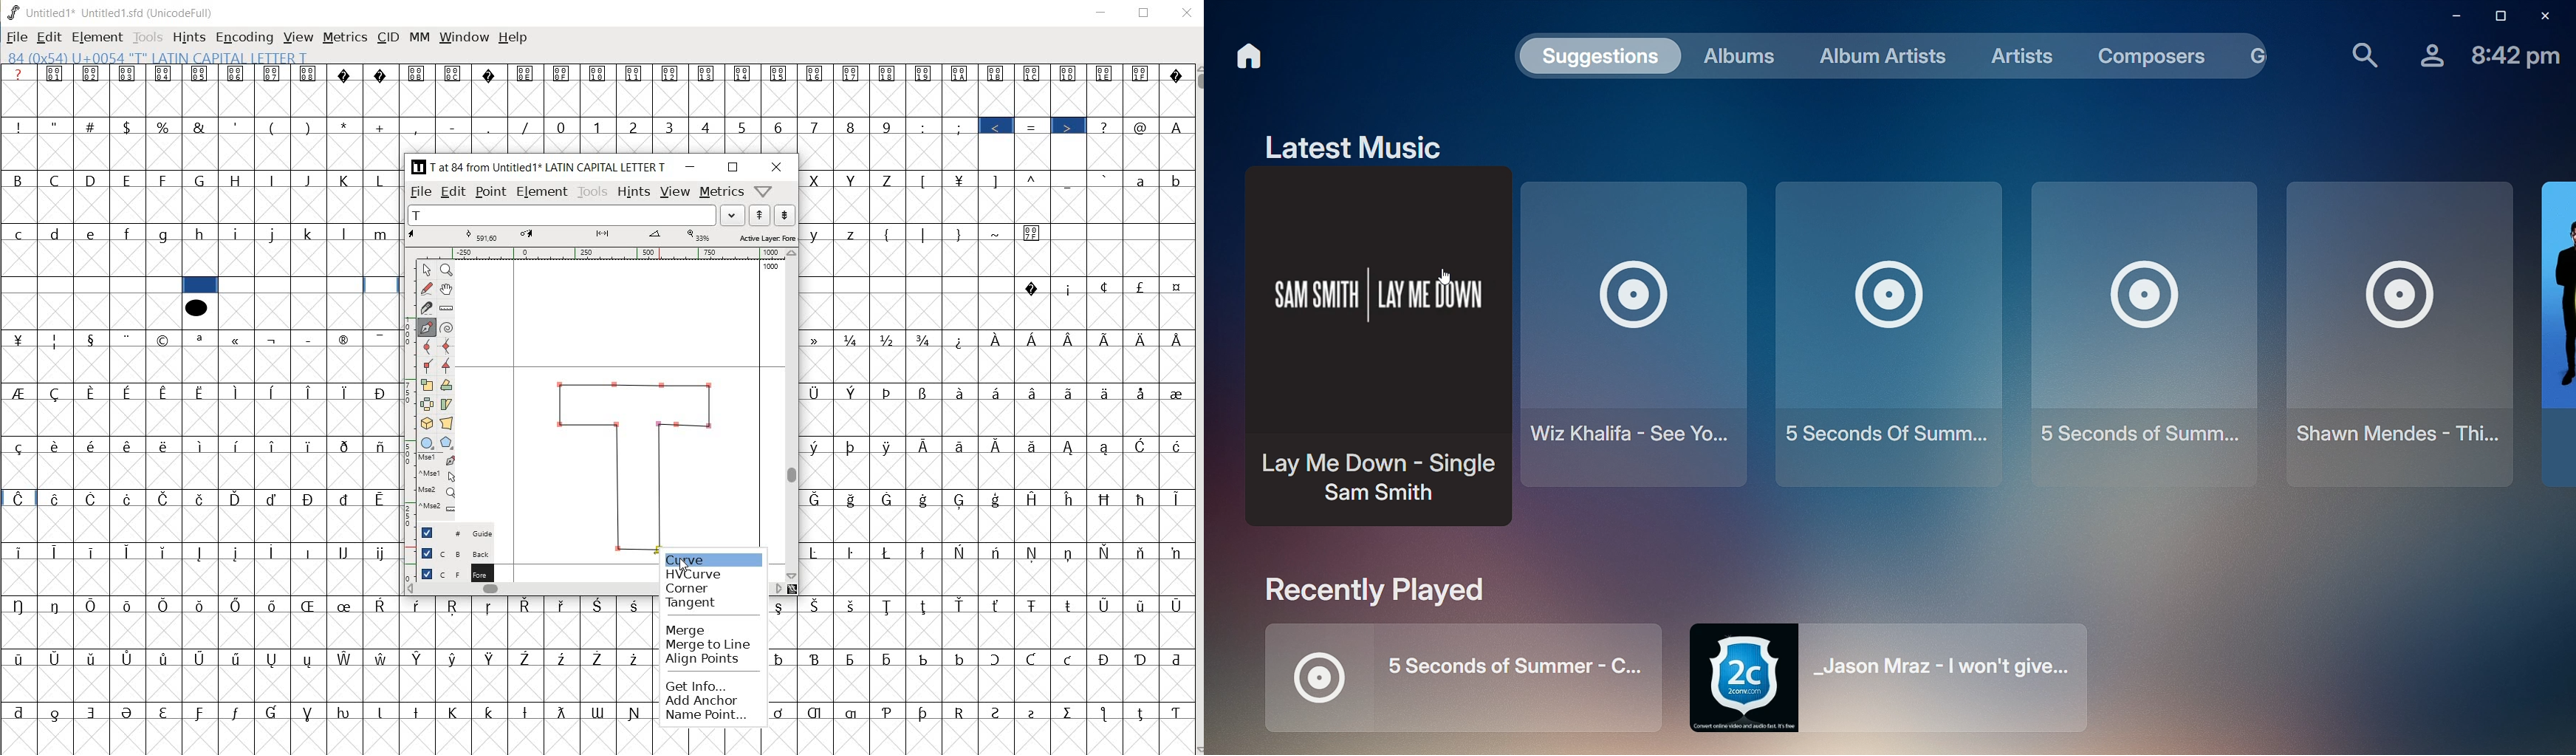 Image resolution: width=2576 pixels, height=756 pixels. I want to click on file, so click(422, 192).